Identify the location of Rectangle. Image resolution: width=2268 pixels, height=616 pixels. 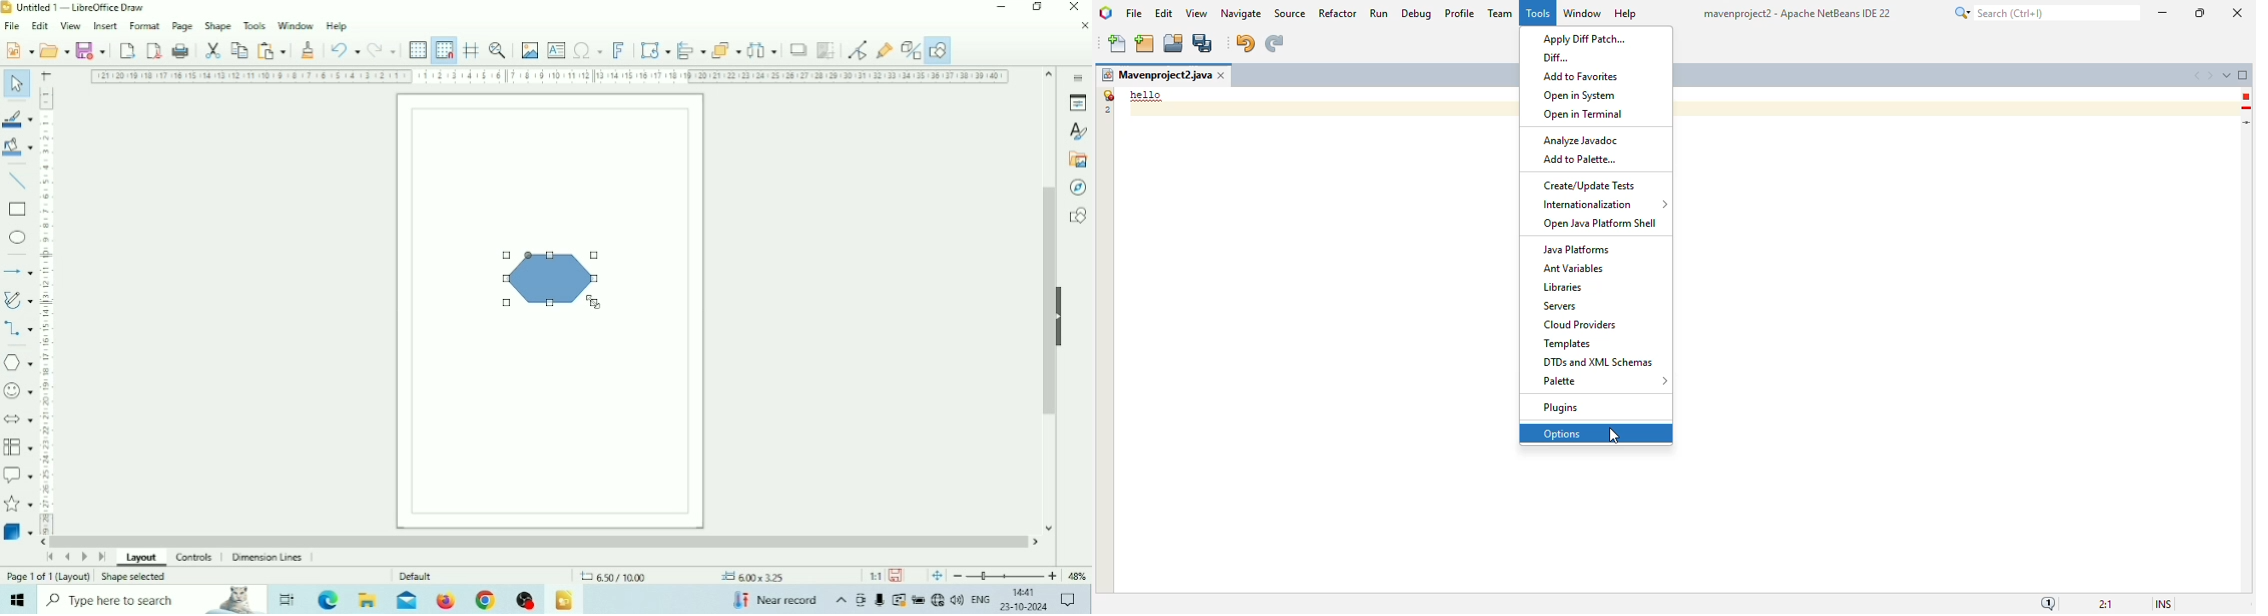
(17, 210).